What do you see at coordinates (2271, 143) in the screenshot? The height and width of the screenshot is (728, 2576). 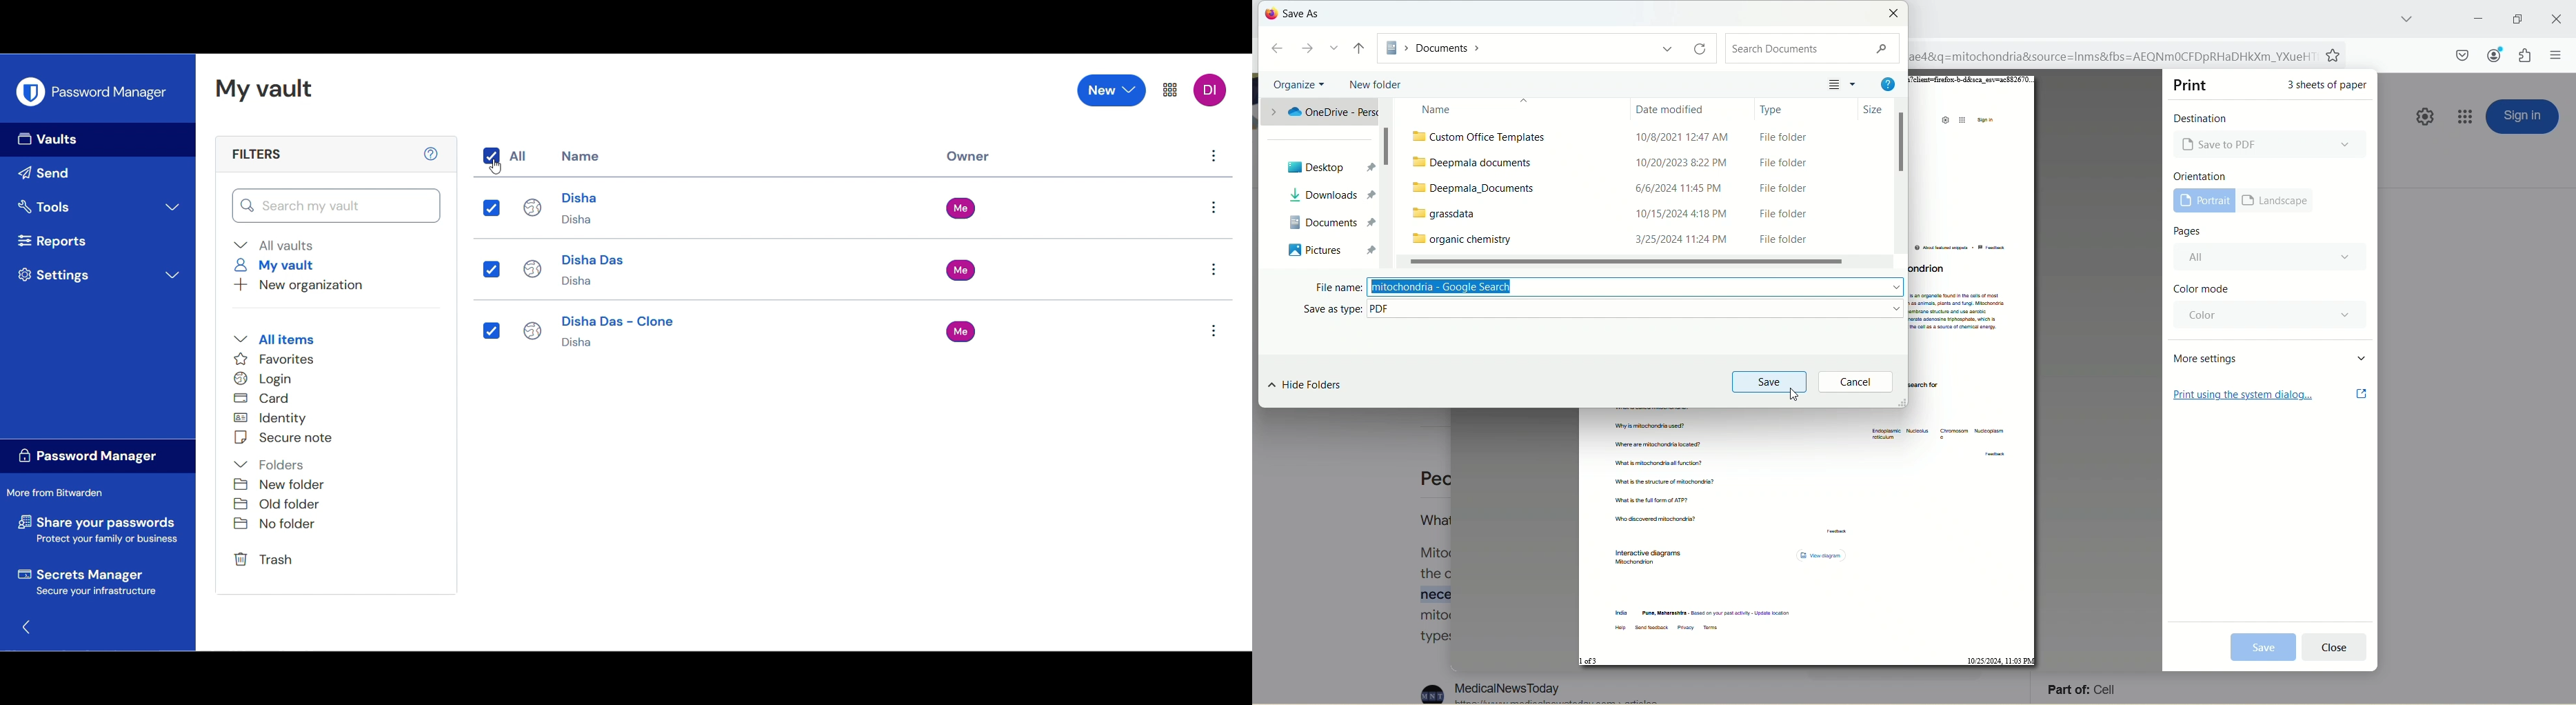 I see `Microsoft print to PDF` at bounding box center [2271, 143].